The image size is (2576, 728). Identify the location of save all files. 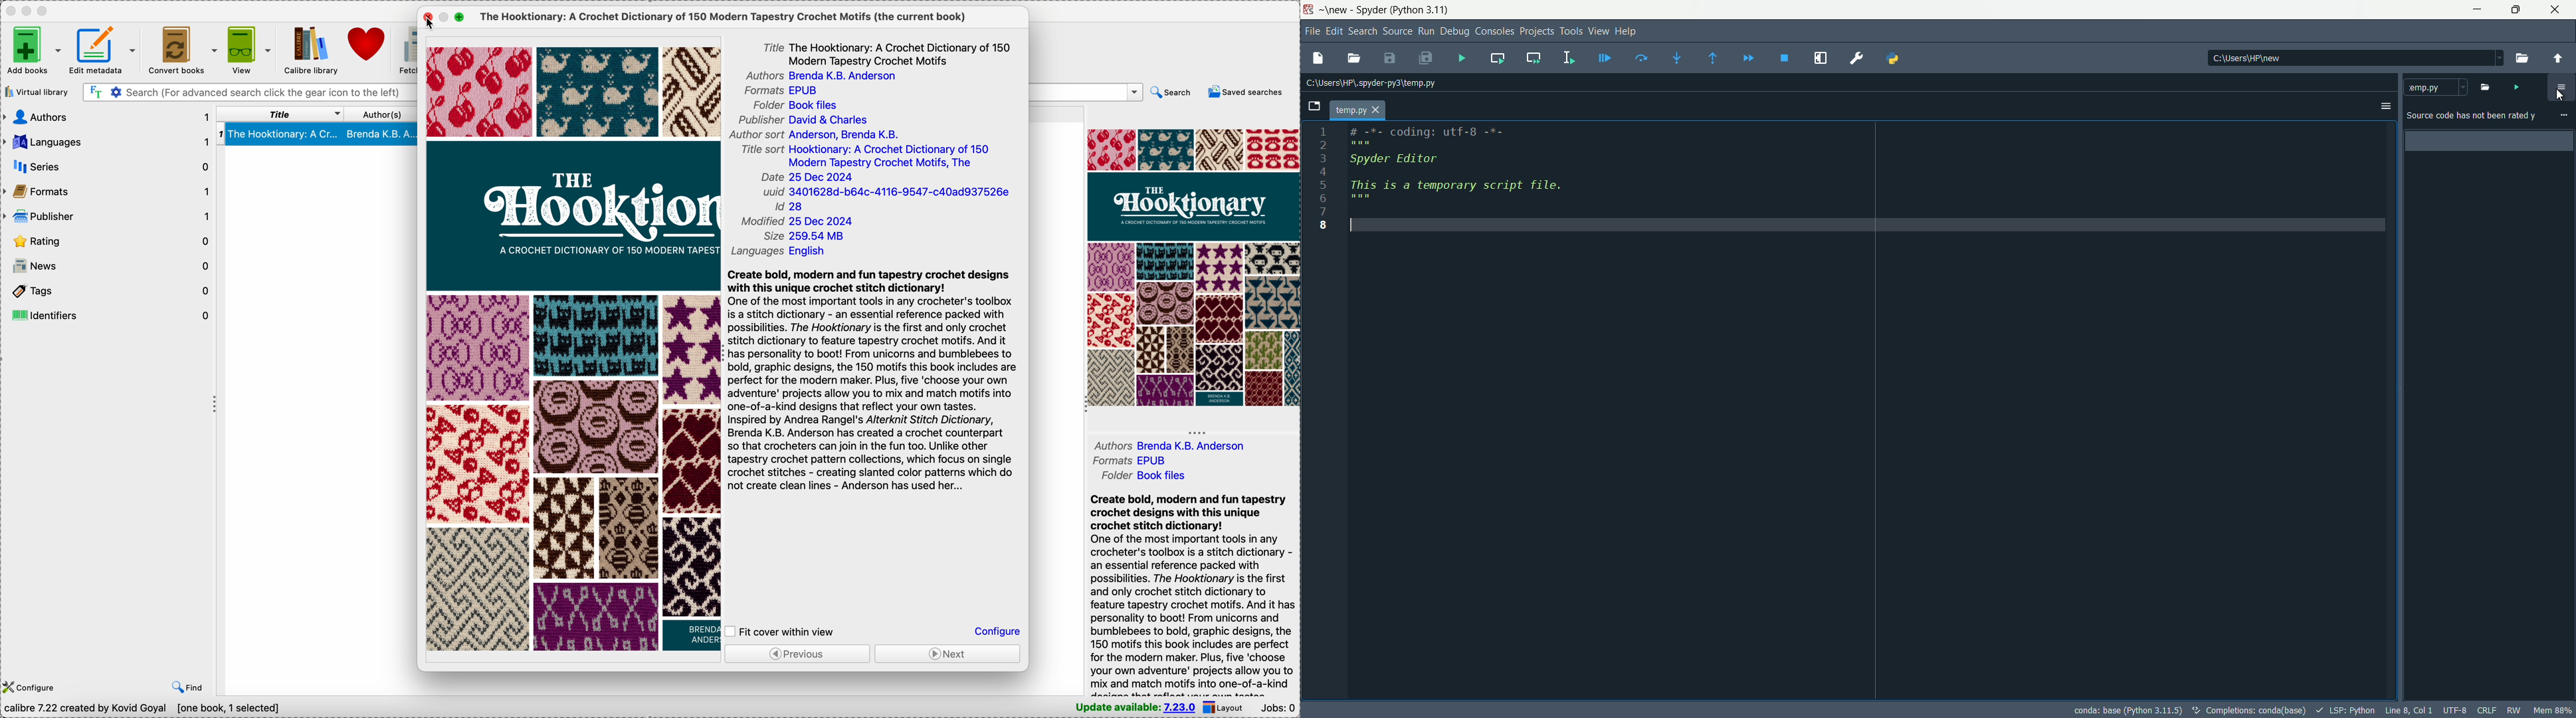
(1426, 59).